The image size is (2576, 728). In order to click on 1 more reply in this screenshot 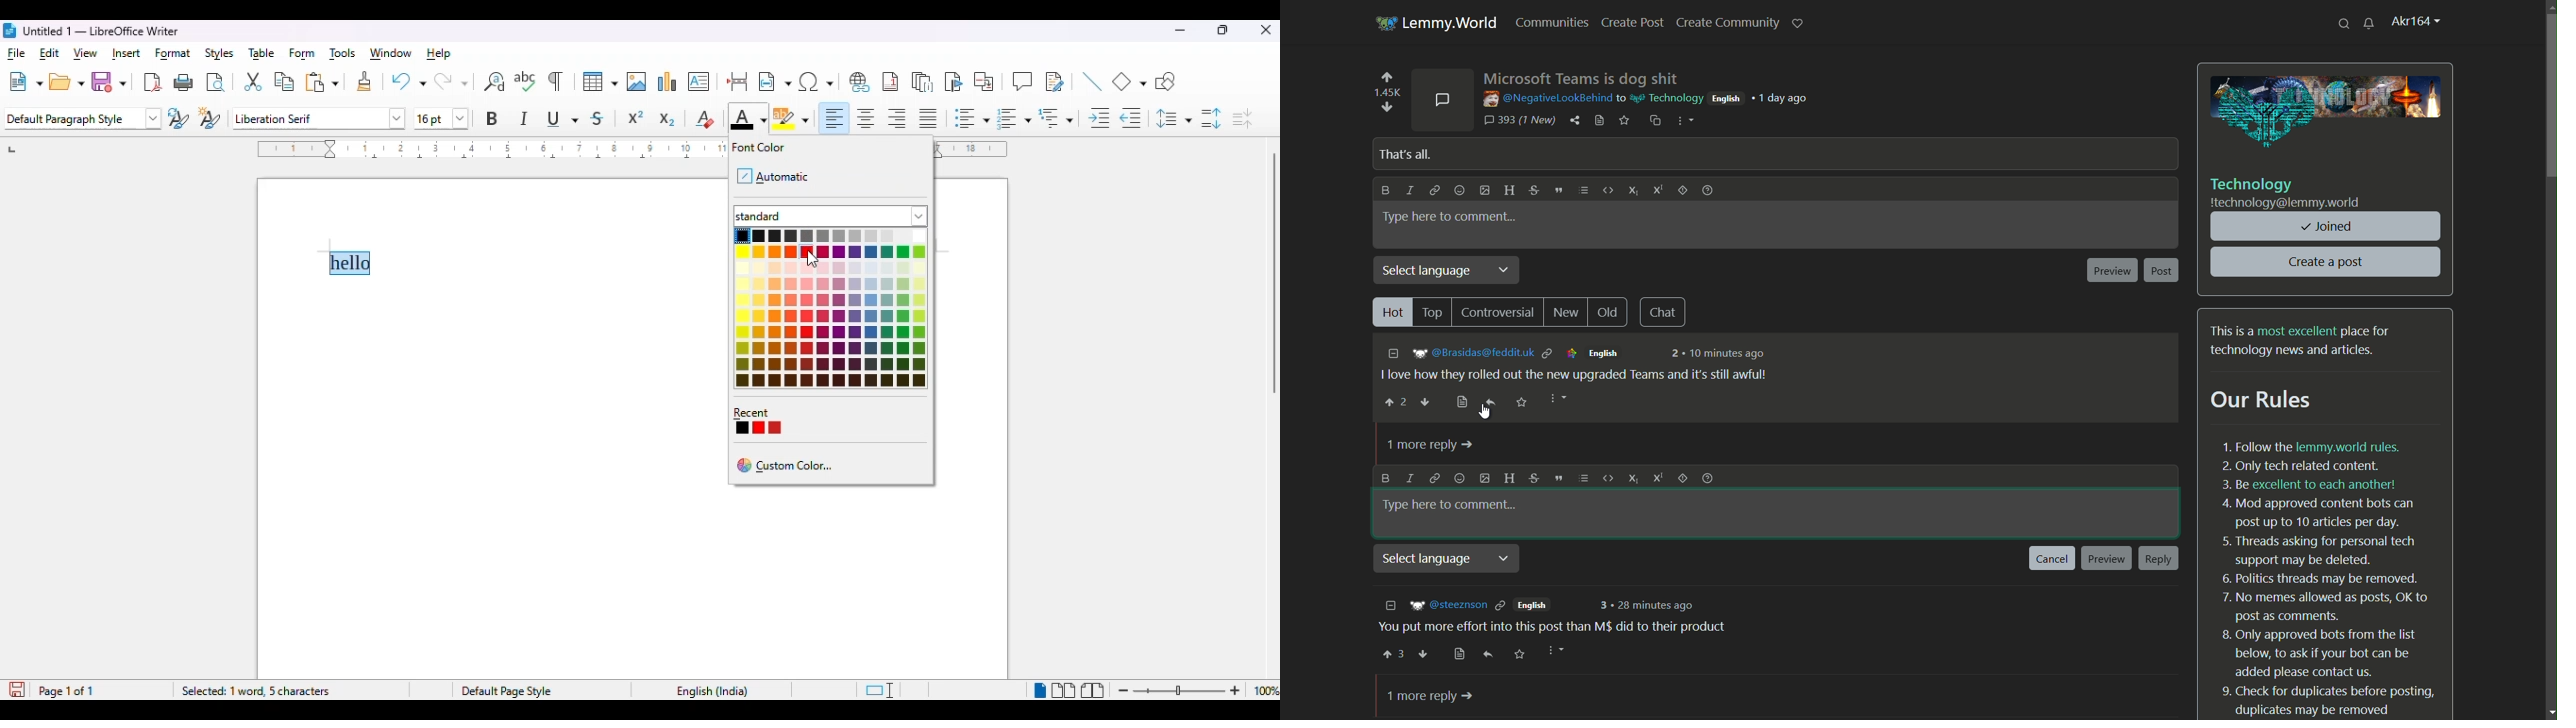, I will do `click(1431, 697)`.